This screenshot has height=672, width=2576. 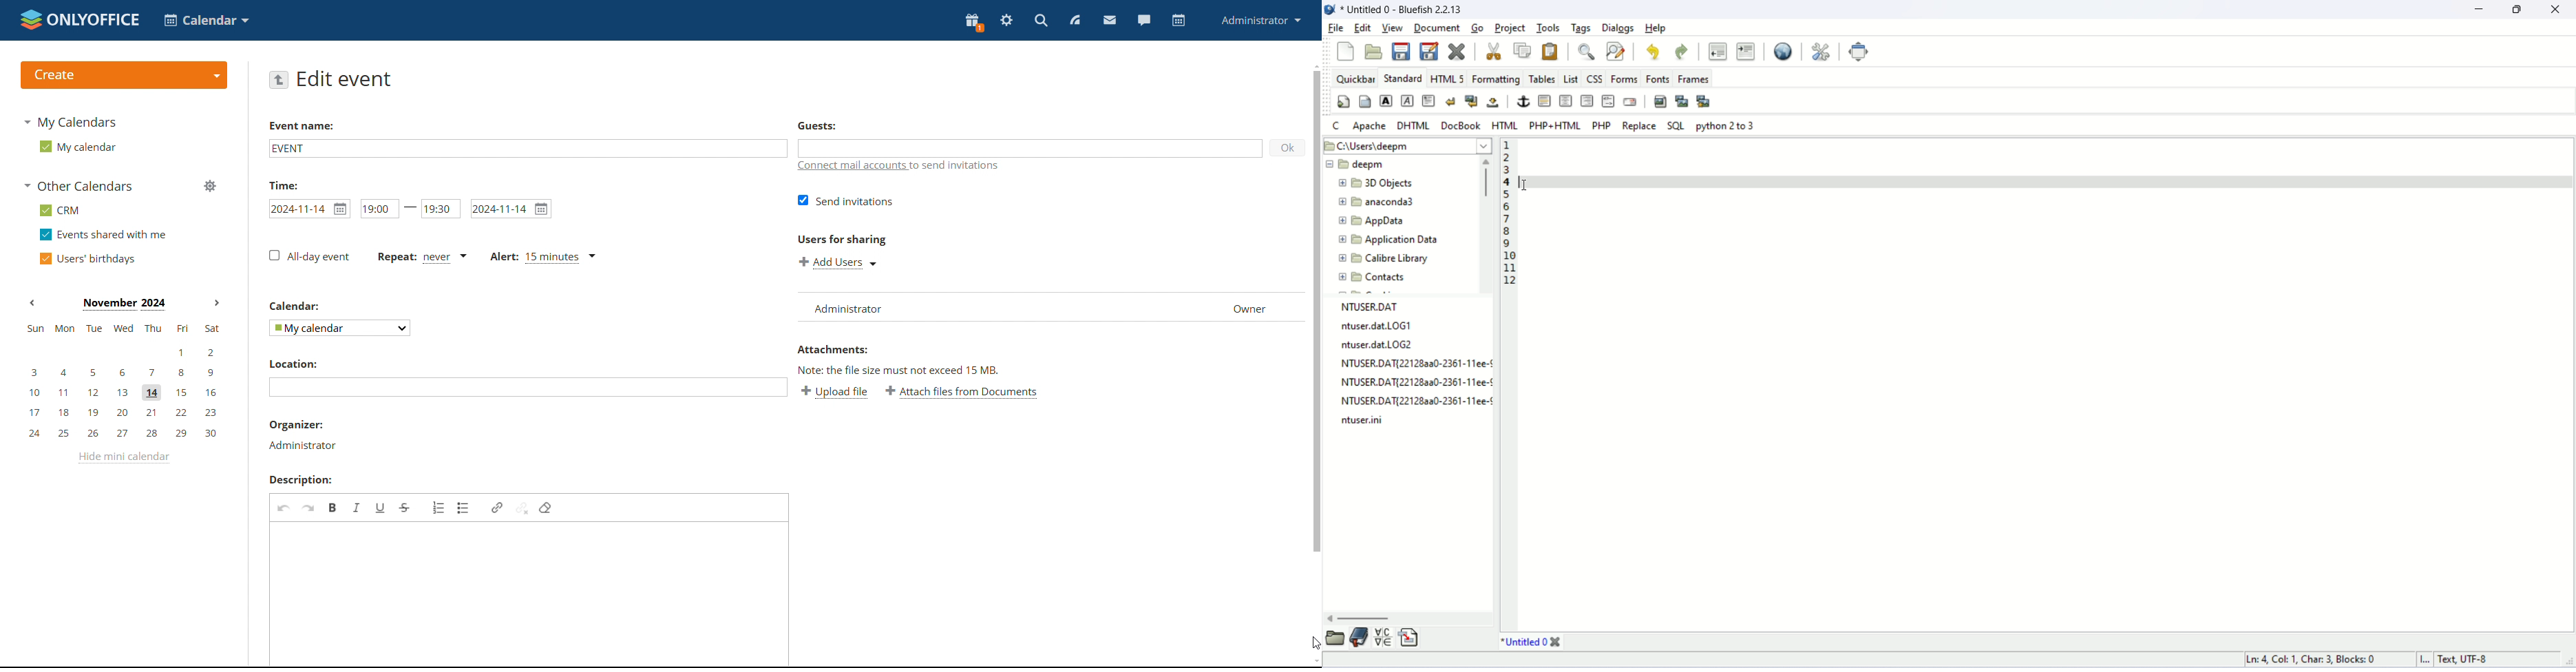 I want to click on standard, so click(x=1402, y=78).